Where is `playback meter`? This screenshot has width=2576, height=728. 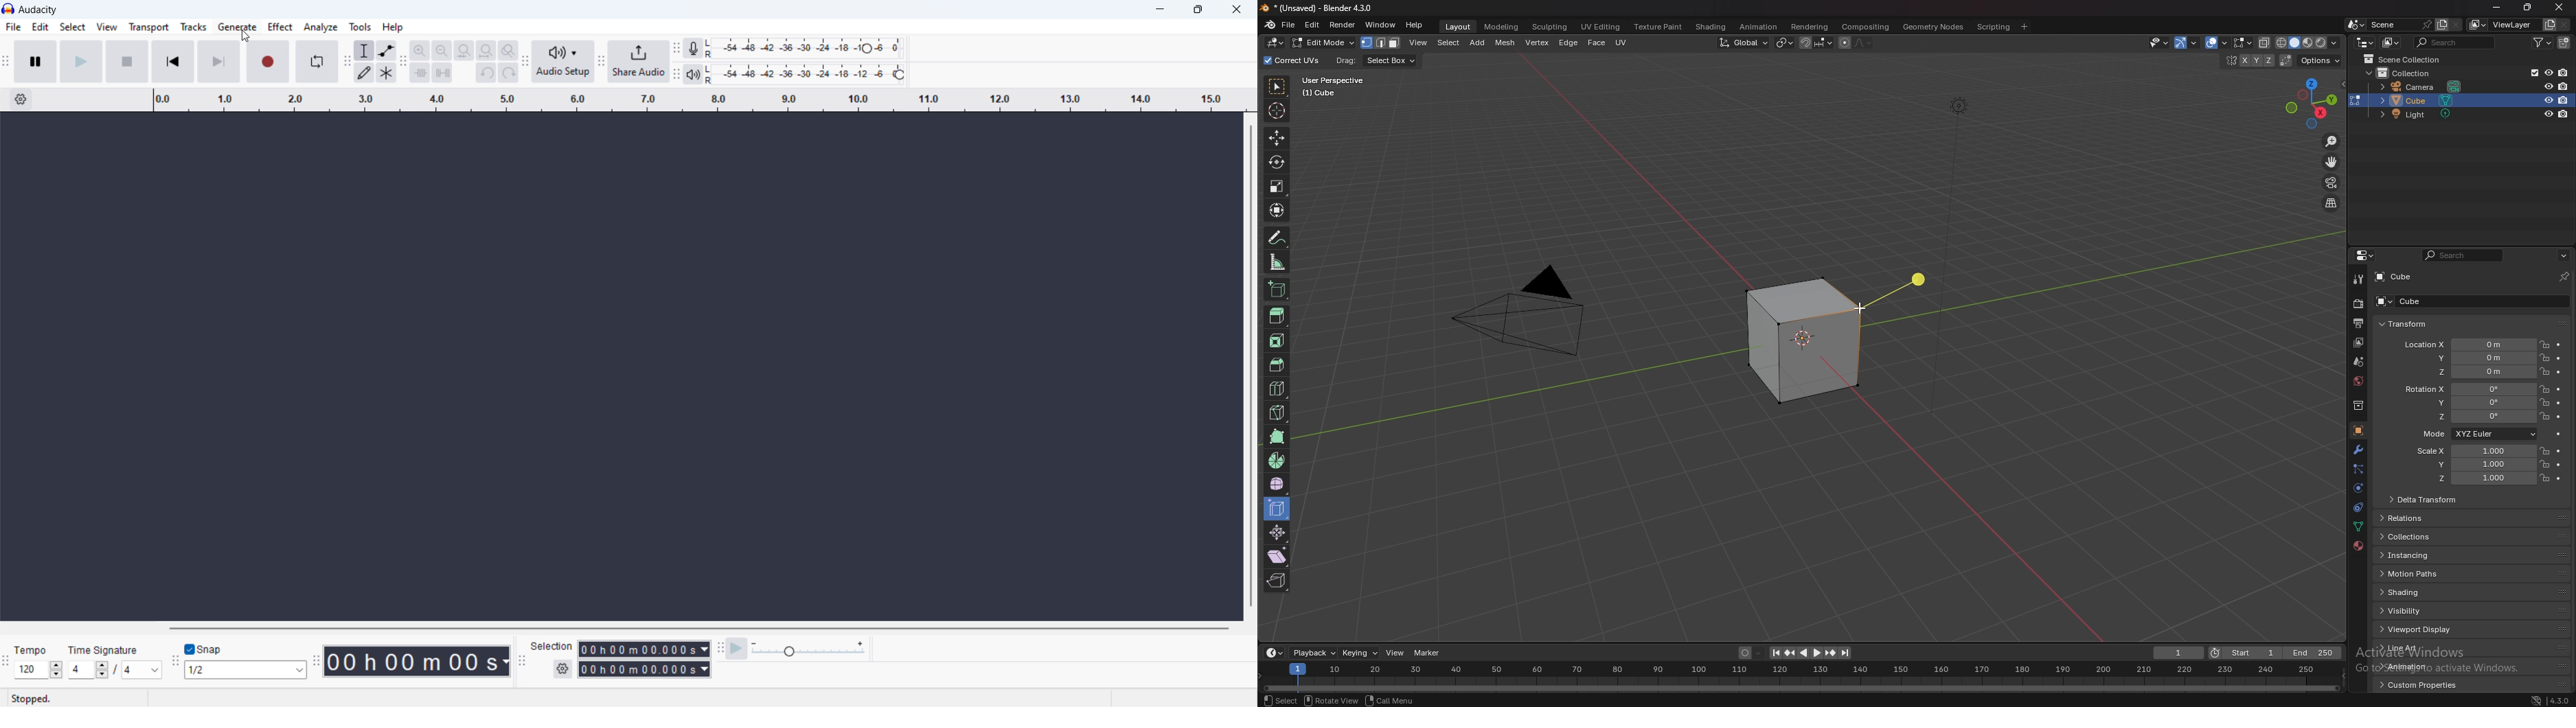 playback meter is located at coordinates (693, 74).